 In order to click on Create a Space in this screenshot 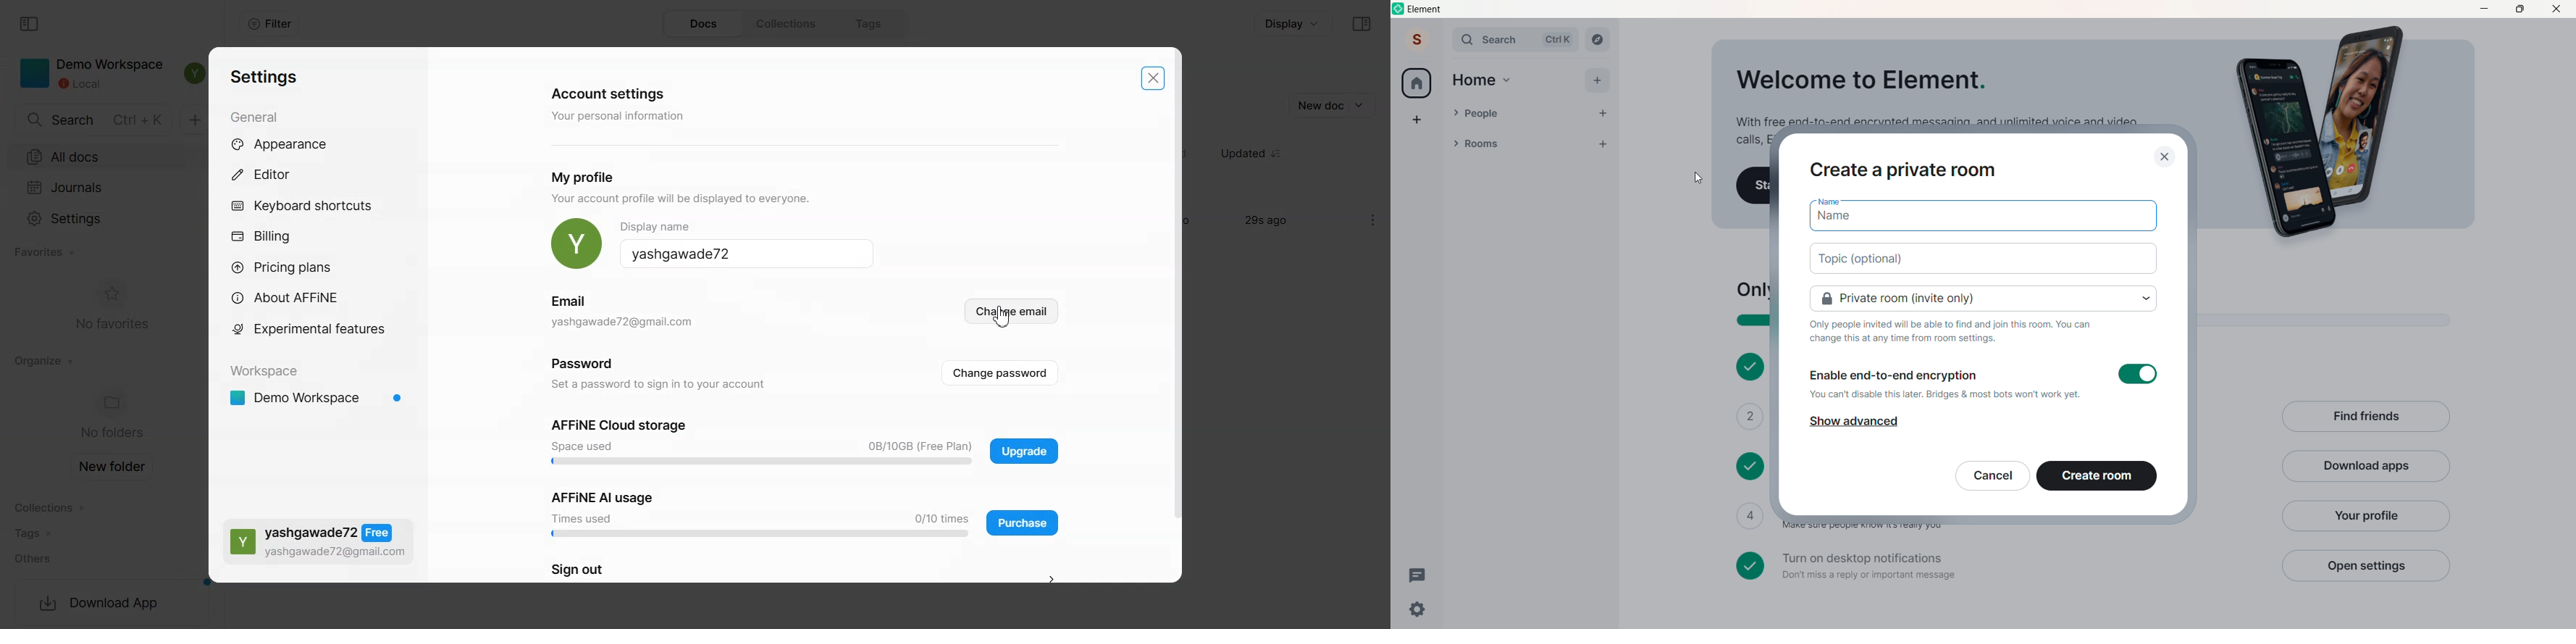, I will do `click(1417, 119)`.